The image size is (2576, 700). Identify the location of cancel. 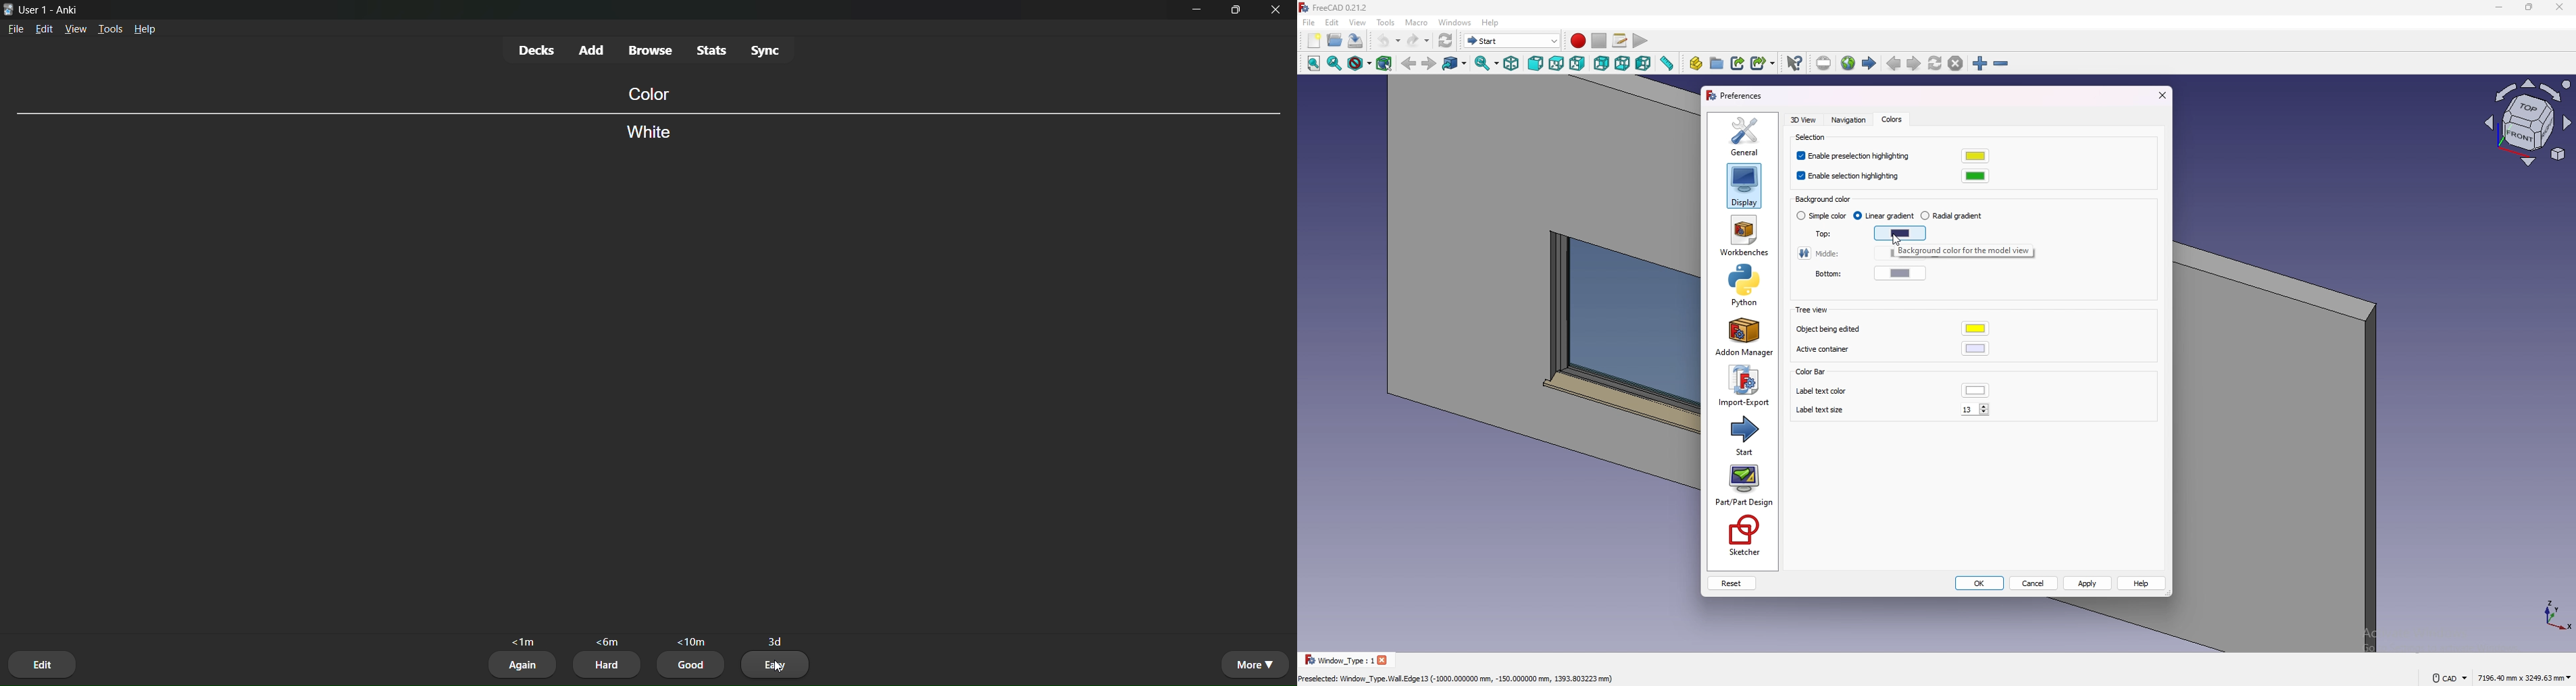
(2035, 584).